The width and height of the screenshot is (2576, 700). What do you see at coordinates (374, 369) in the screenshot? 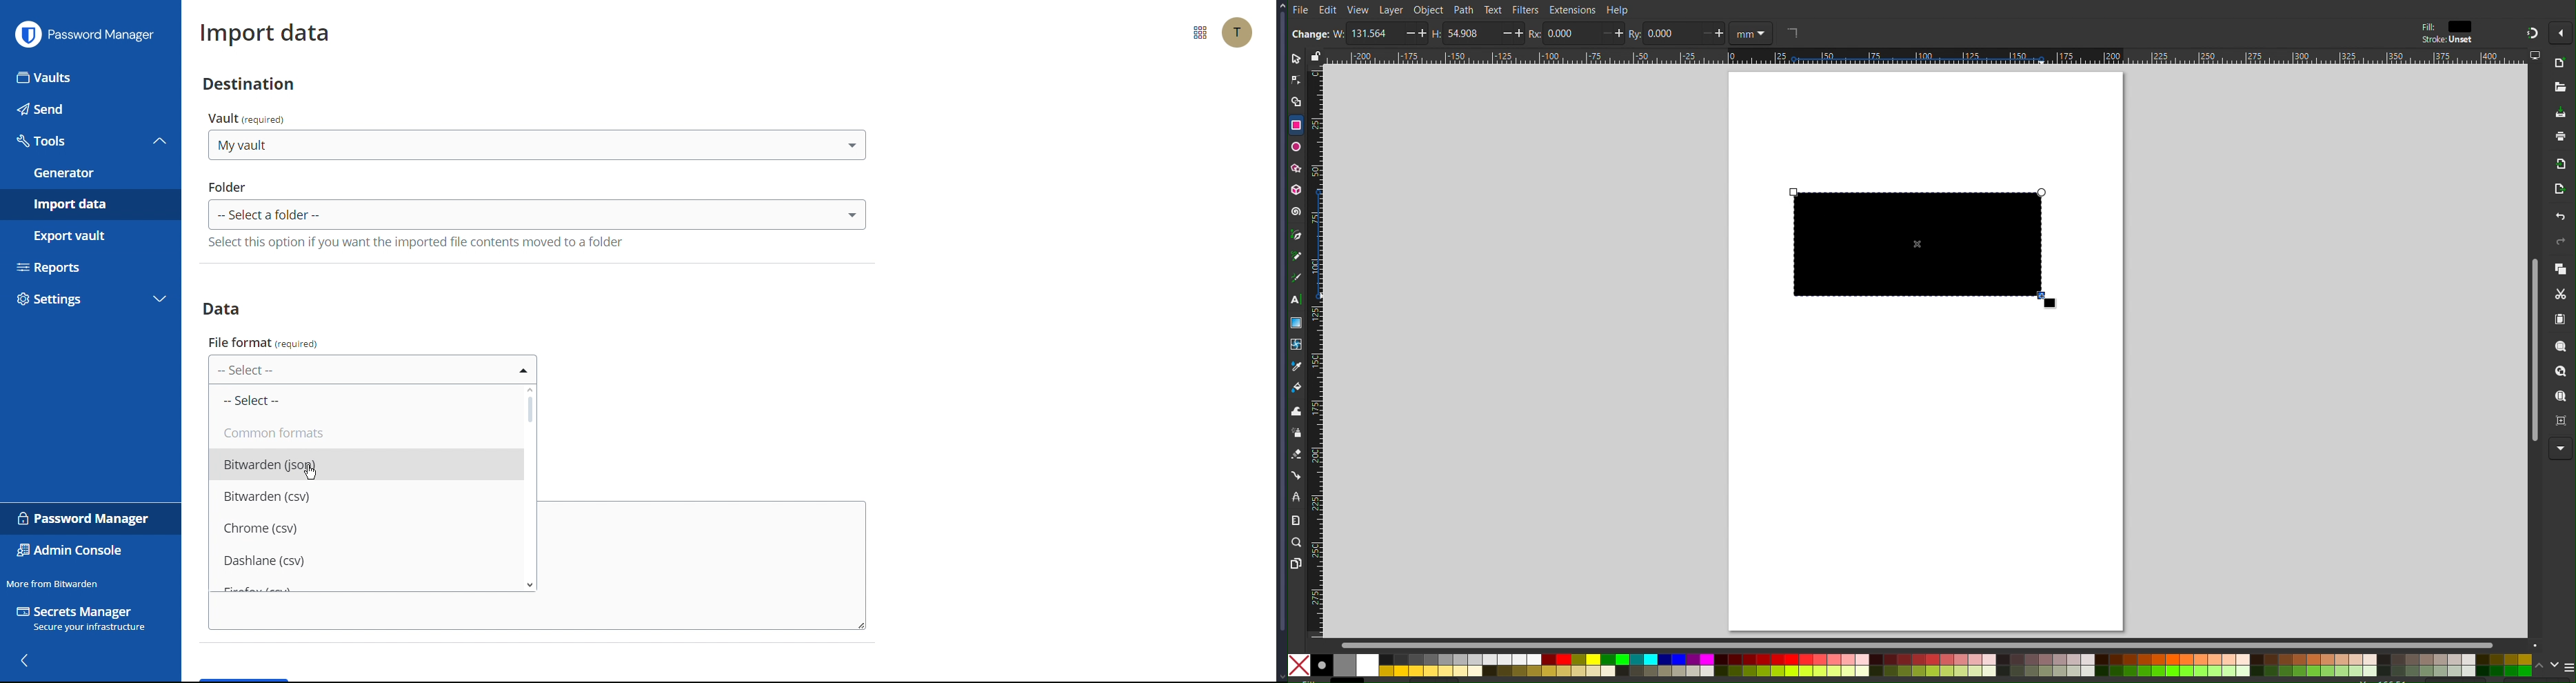
I see `select File Format` at bounding box center [374, 369].